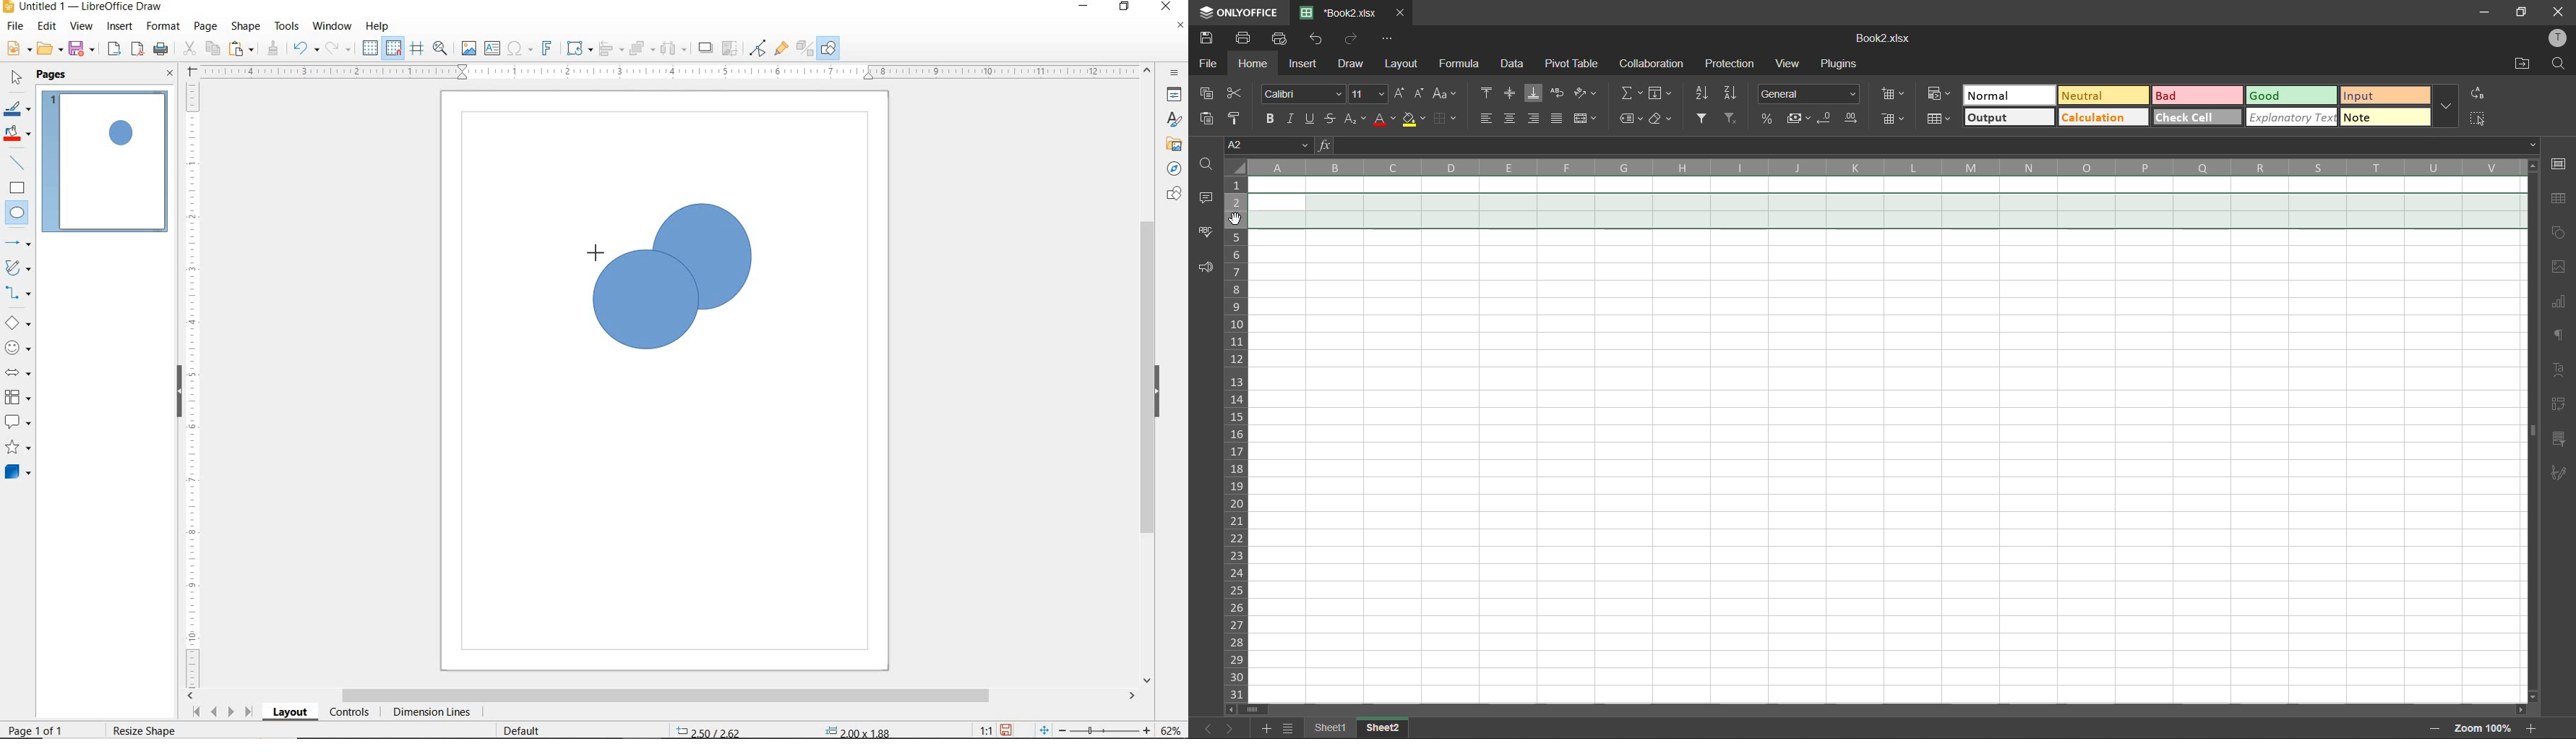  What do you see at coordinates (1402, 12) in the screenshot?
I see `close tab` at bounding box center [1402, 12].